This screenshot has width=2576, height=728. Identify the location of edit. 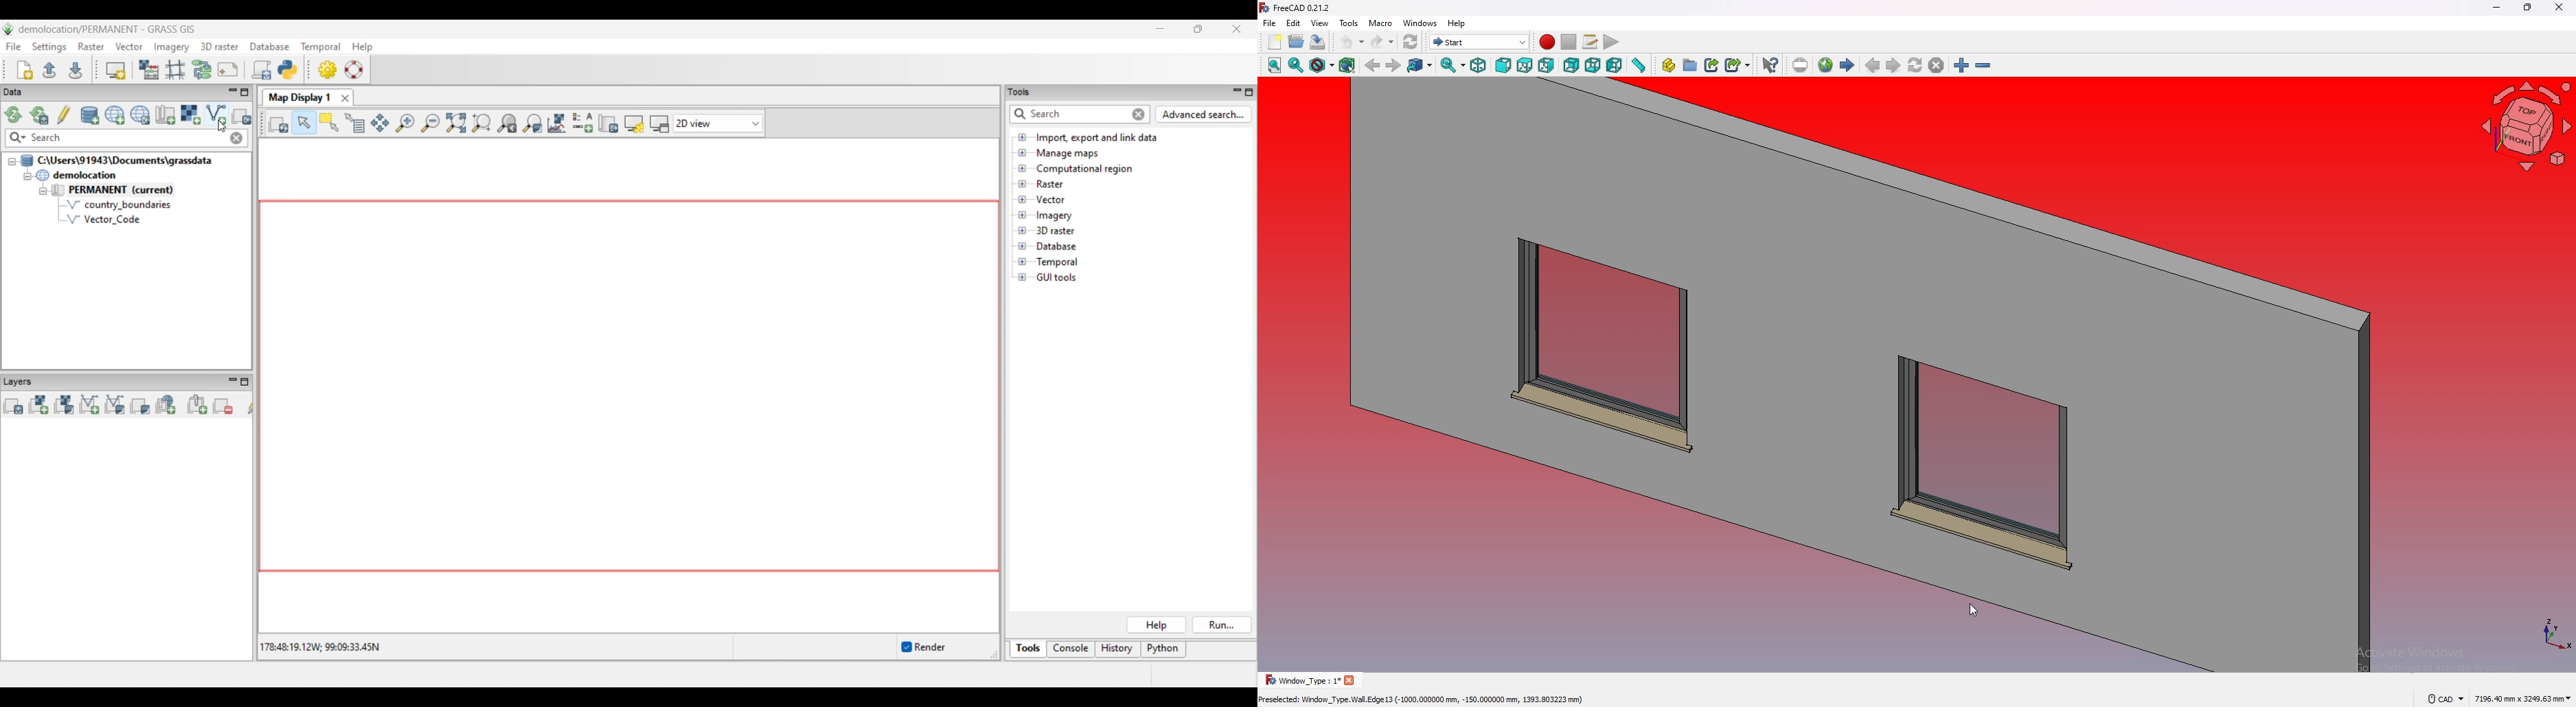
(1294, 23).